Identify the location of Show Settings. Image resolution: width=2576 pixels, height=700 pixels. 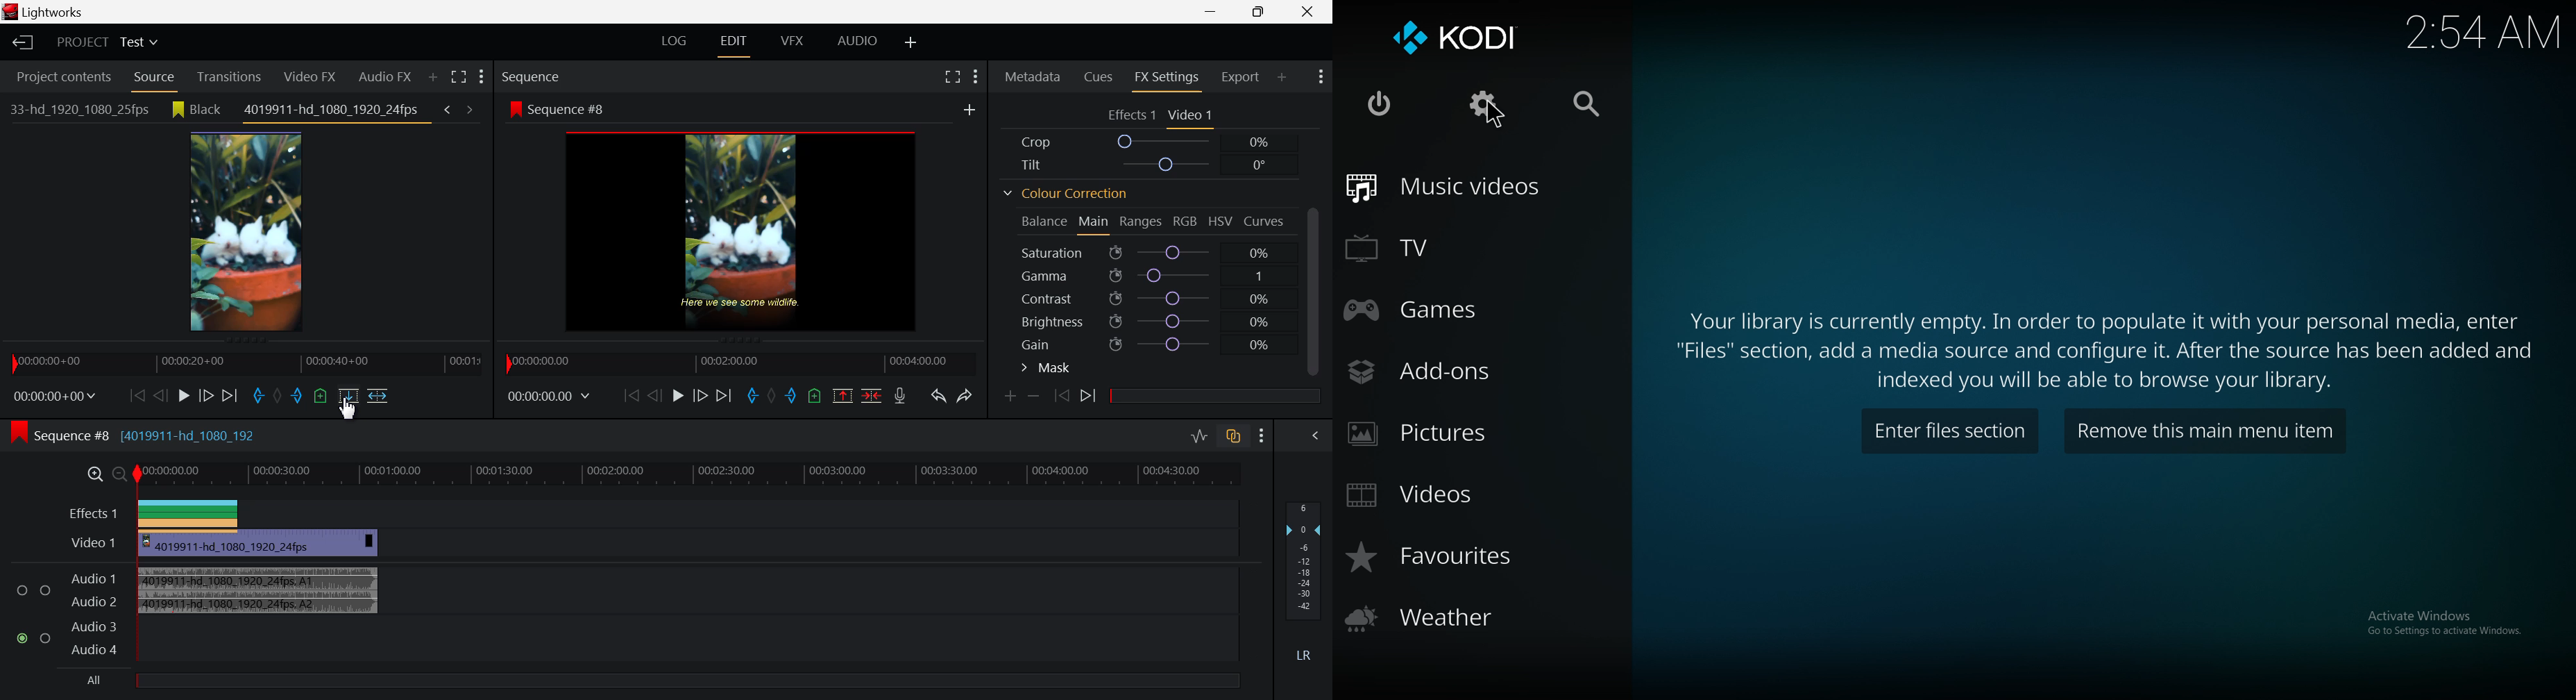
(979, 73).